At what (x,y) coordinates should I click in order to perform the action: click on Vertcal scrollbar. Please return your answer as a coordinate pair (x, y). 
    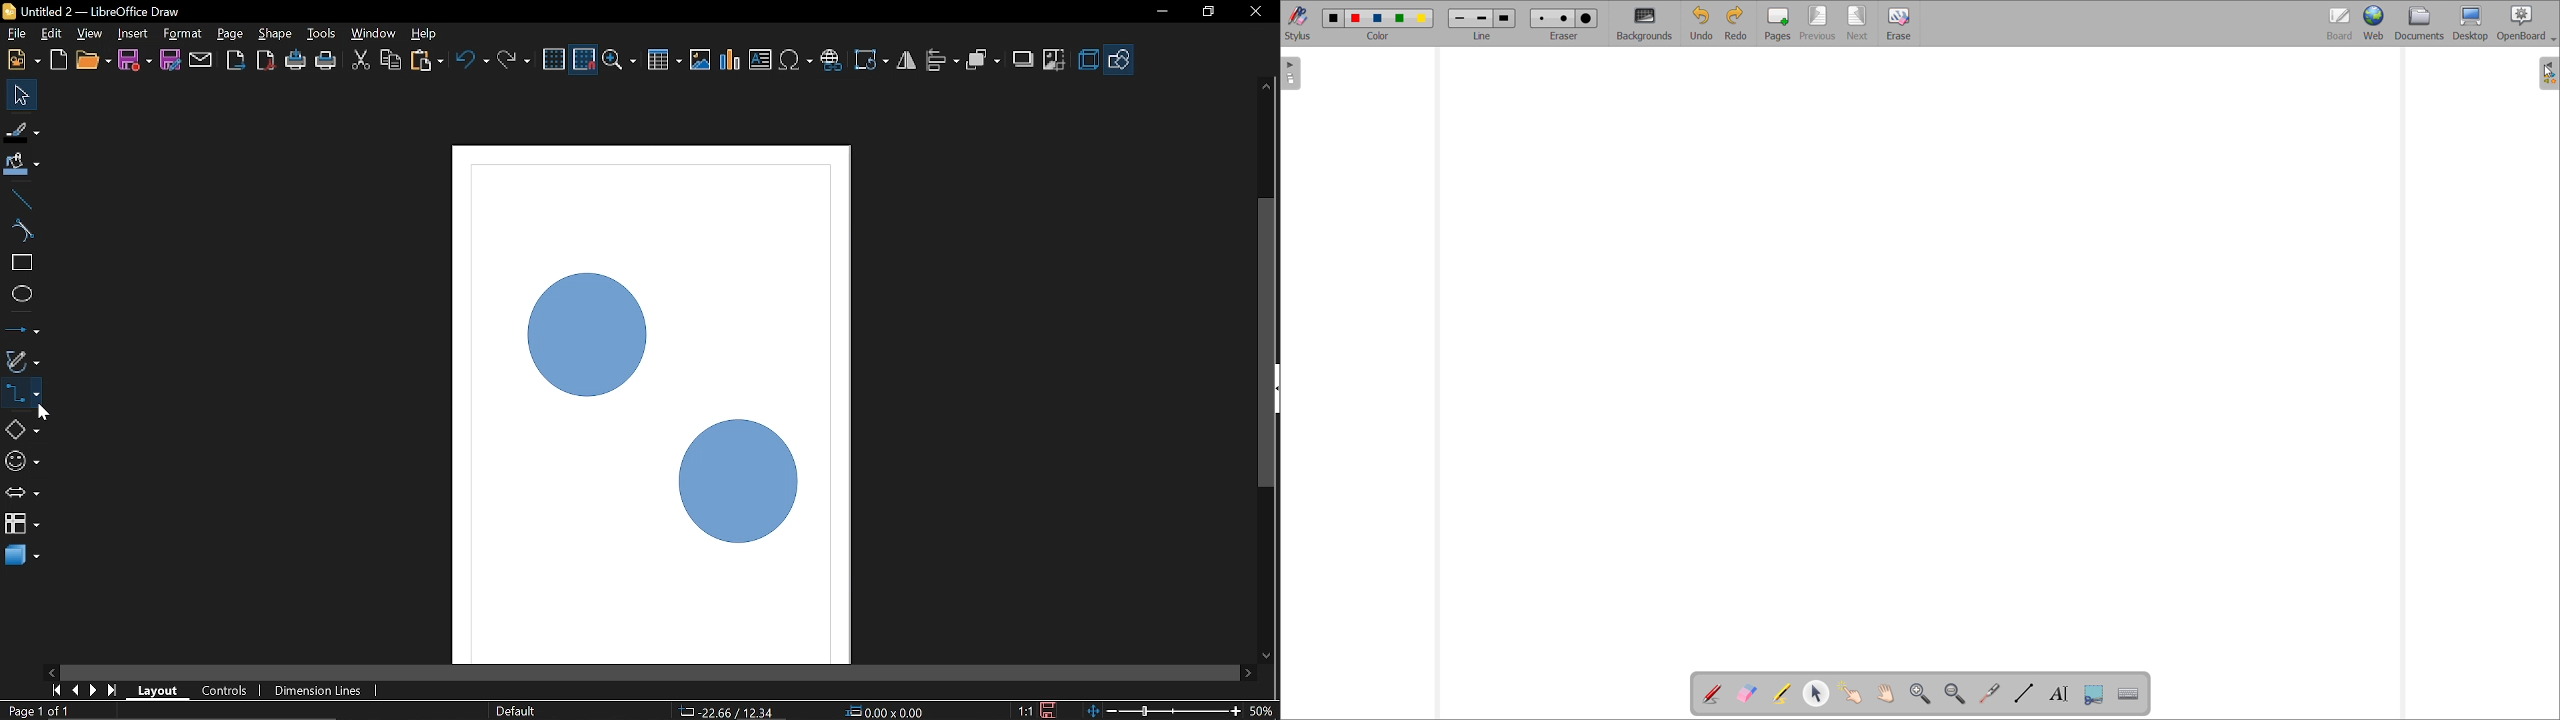
    Looking at the image, I should click on (1268, 346).